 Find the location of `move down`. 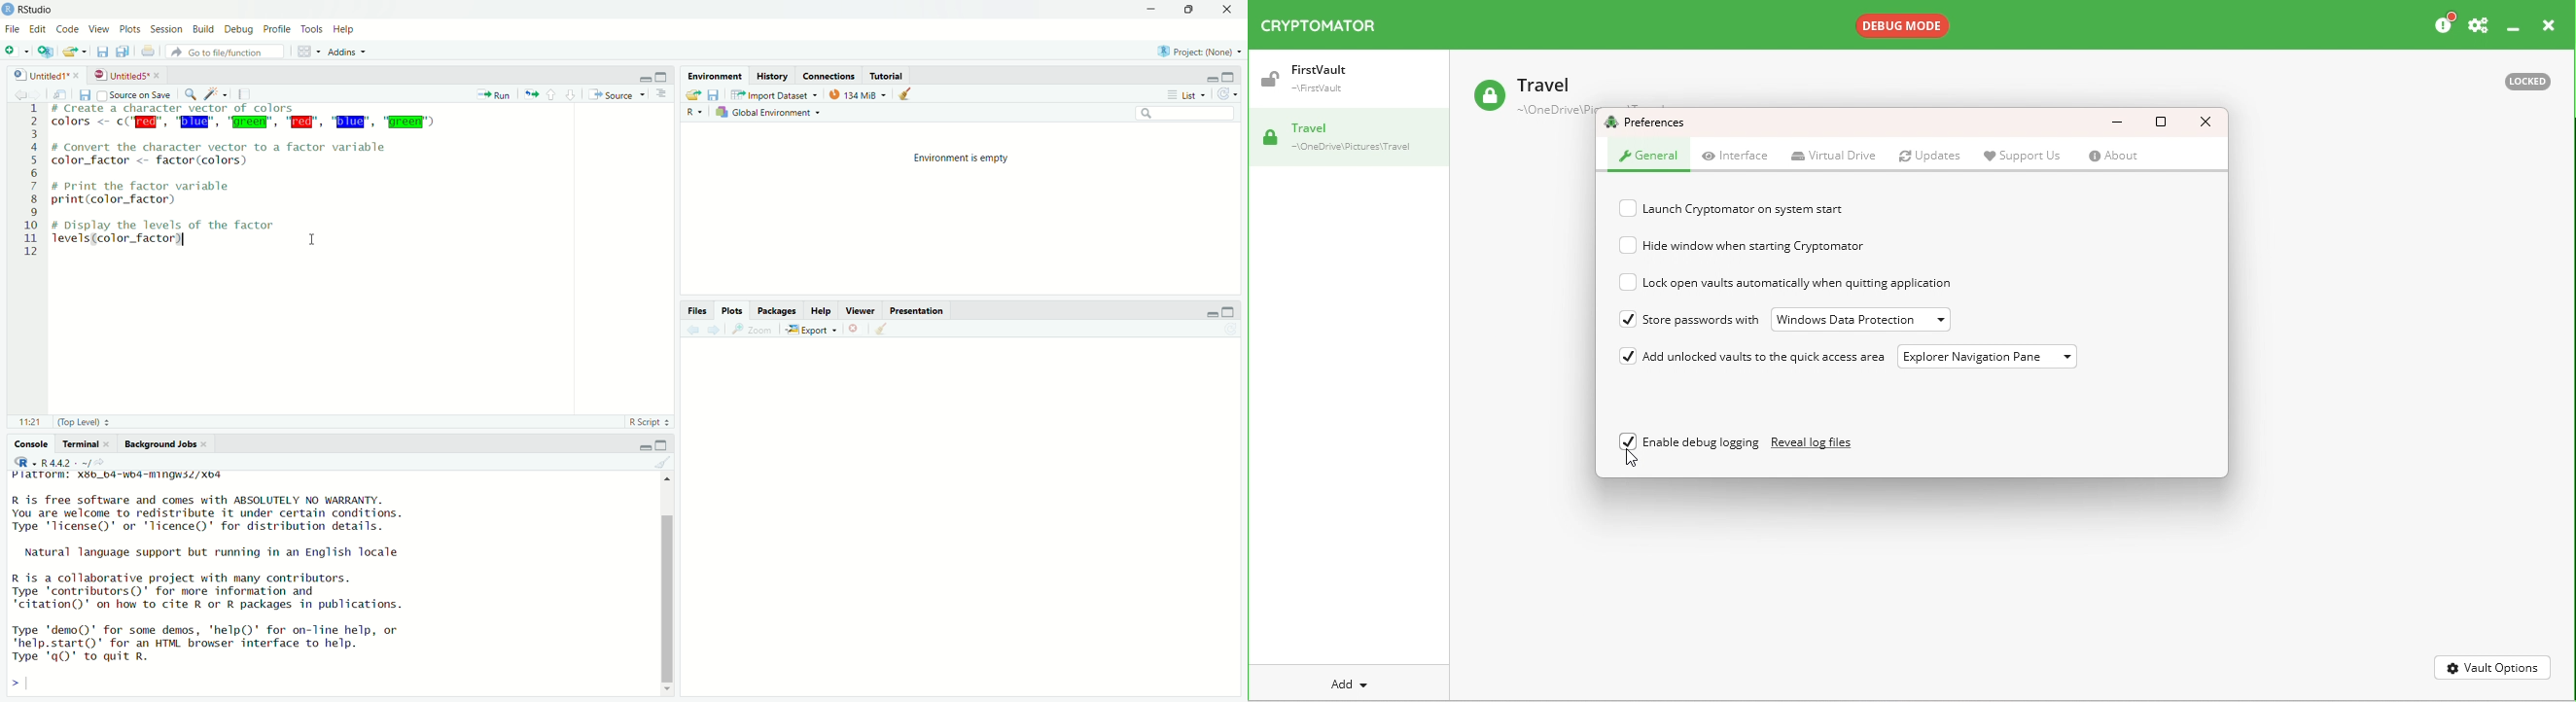

move down is located at coordinates (670, 693).